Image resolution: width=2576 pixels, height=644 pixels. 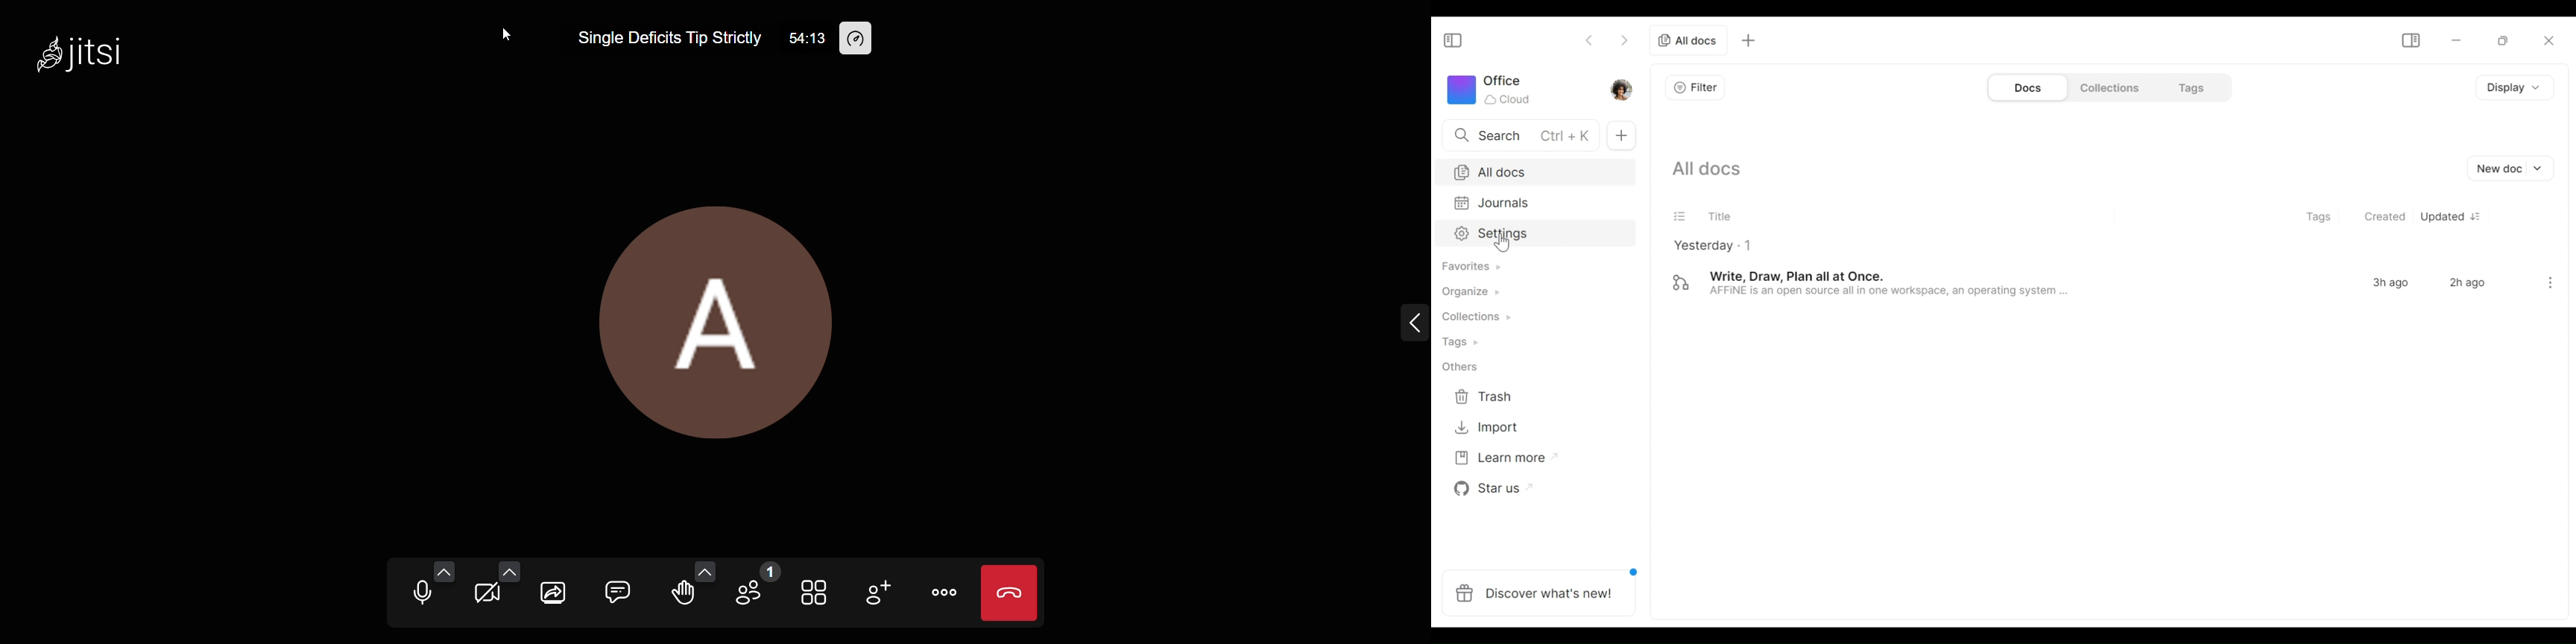 I want to click on Show/Hide Sidebar, so click(x=2410, y=40).